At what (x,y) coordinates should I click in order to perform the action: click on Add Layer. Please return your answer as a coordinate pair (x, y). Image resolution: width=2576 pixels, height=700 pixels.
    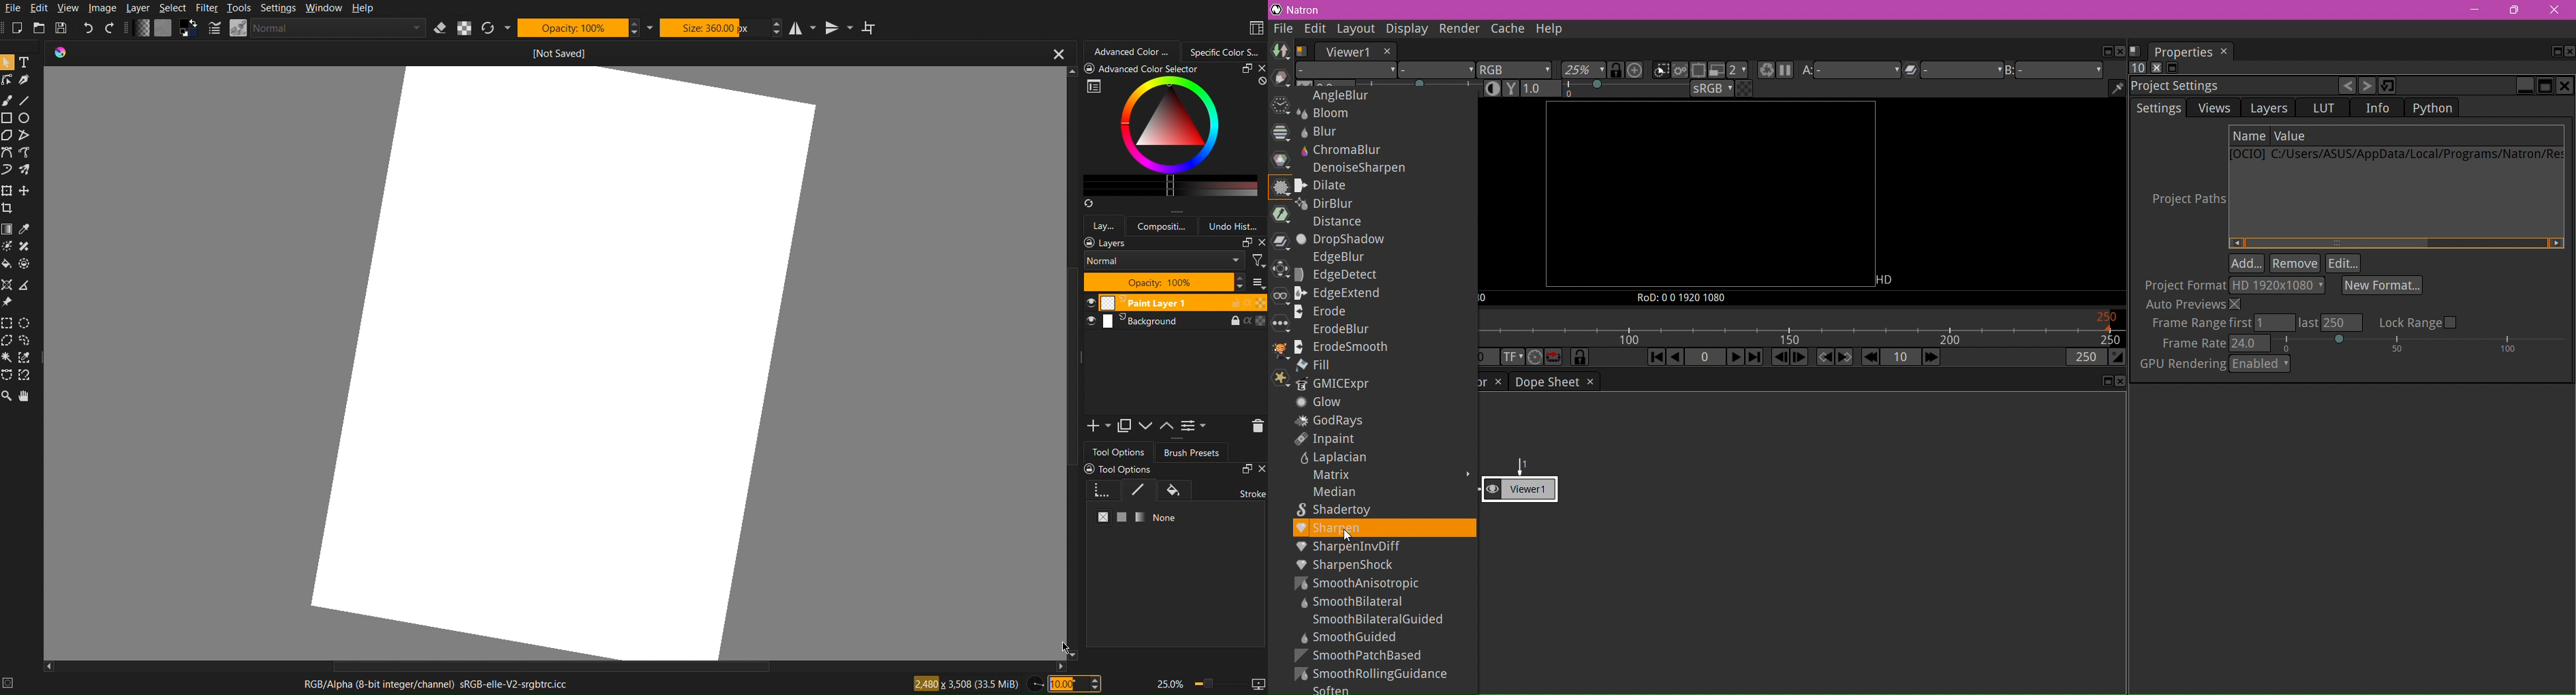
    Looking at the image, I should click on (1099, 426).